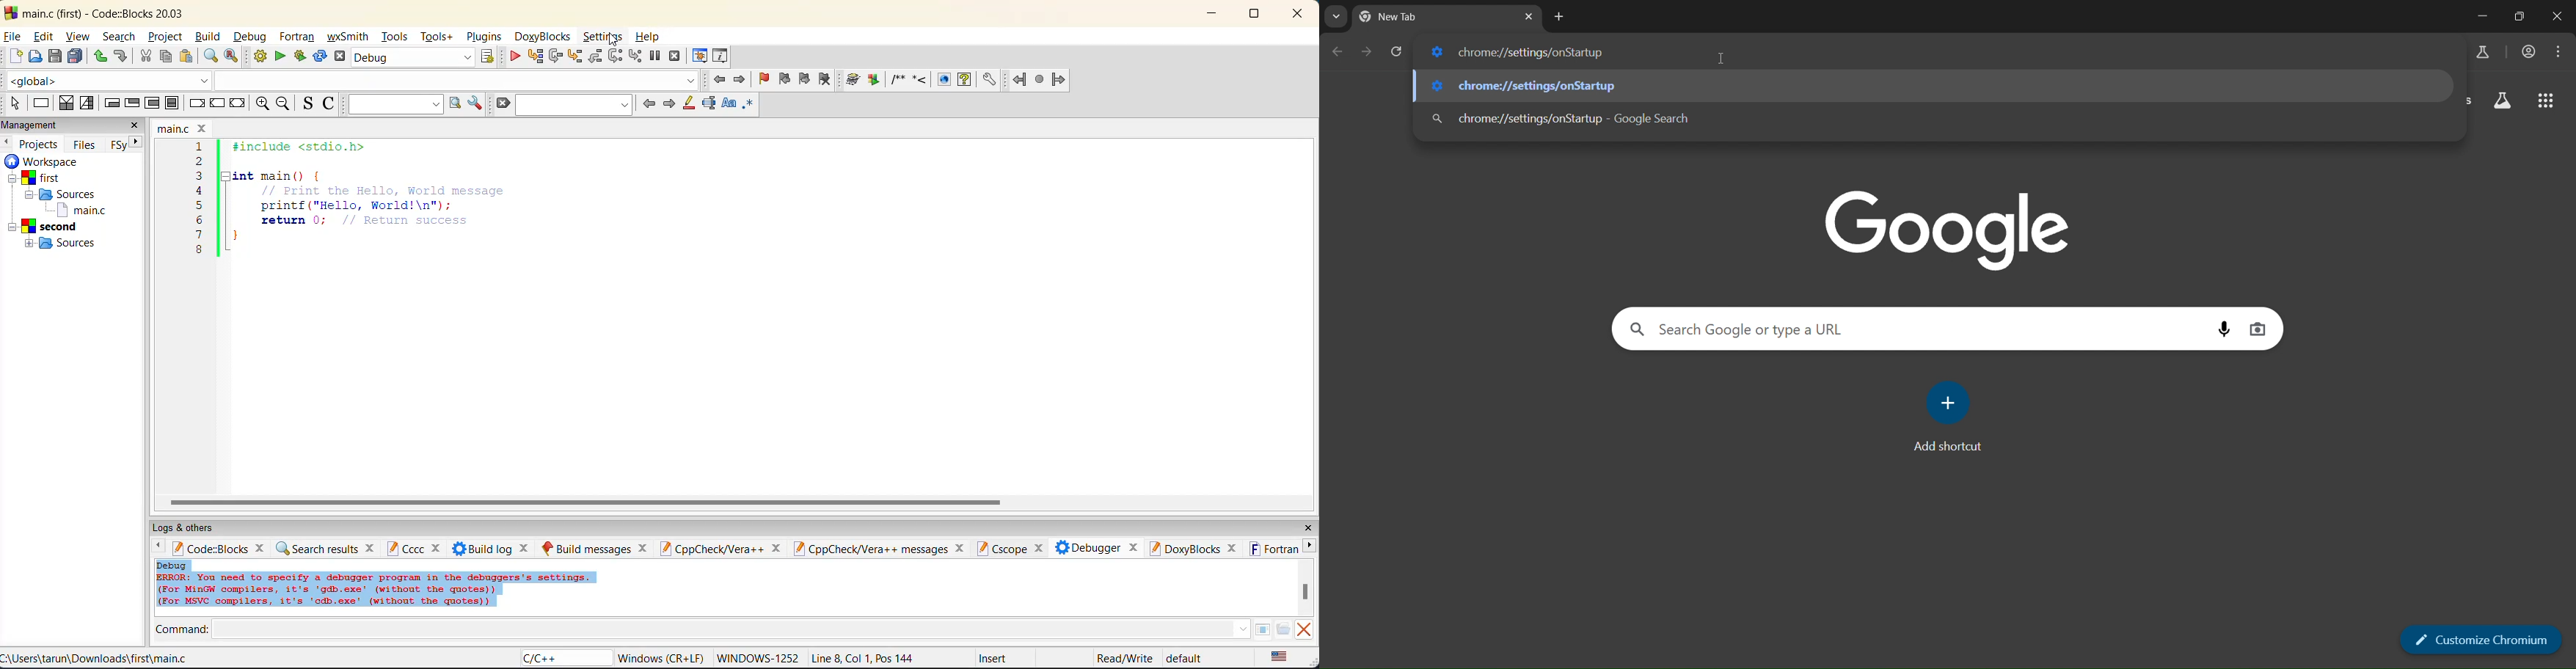  I want to click on google, so click(1951, 235).